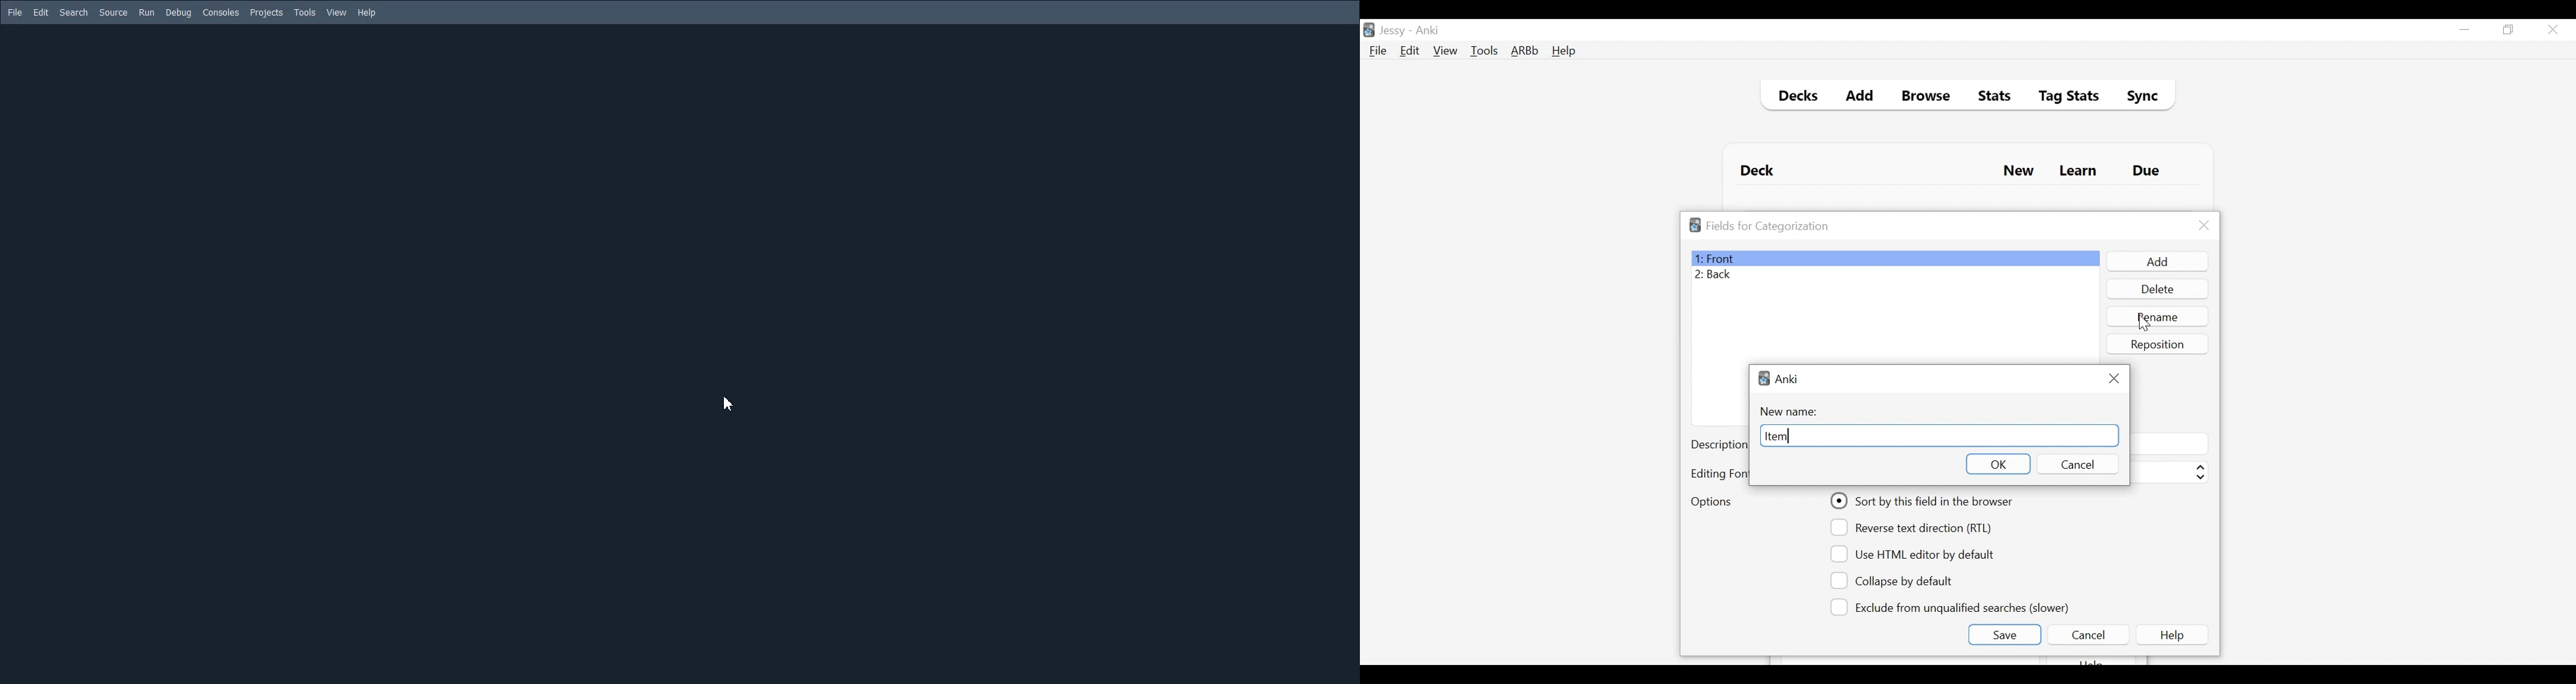 This screenshot has width=2576, height=700. Describe the element at coordinates (2062, 98) in the screenshot. I see `Tag Stats` at that location.